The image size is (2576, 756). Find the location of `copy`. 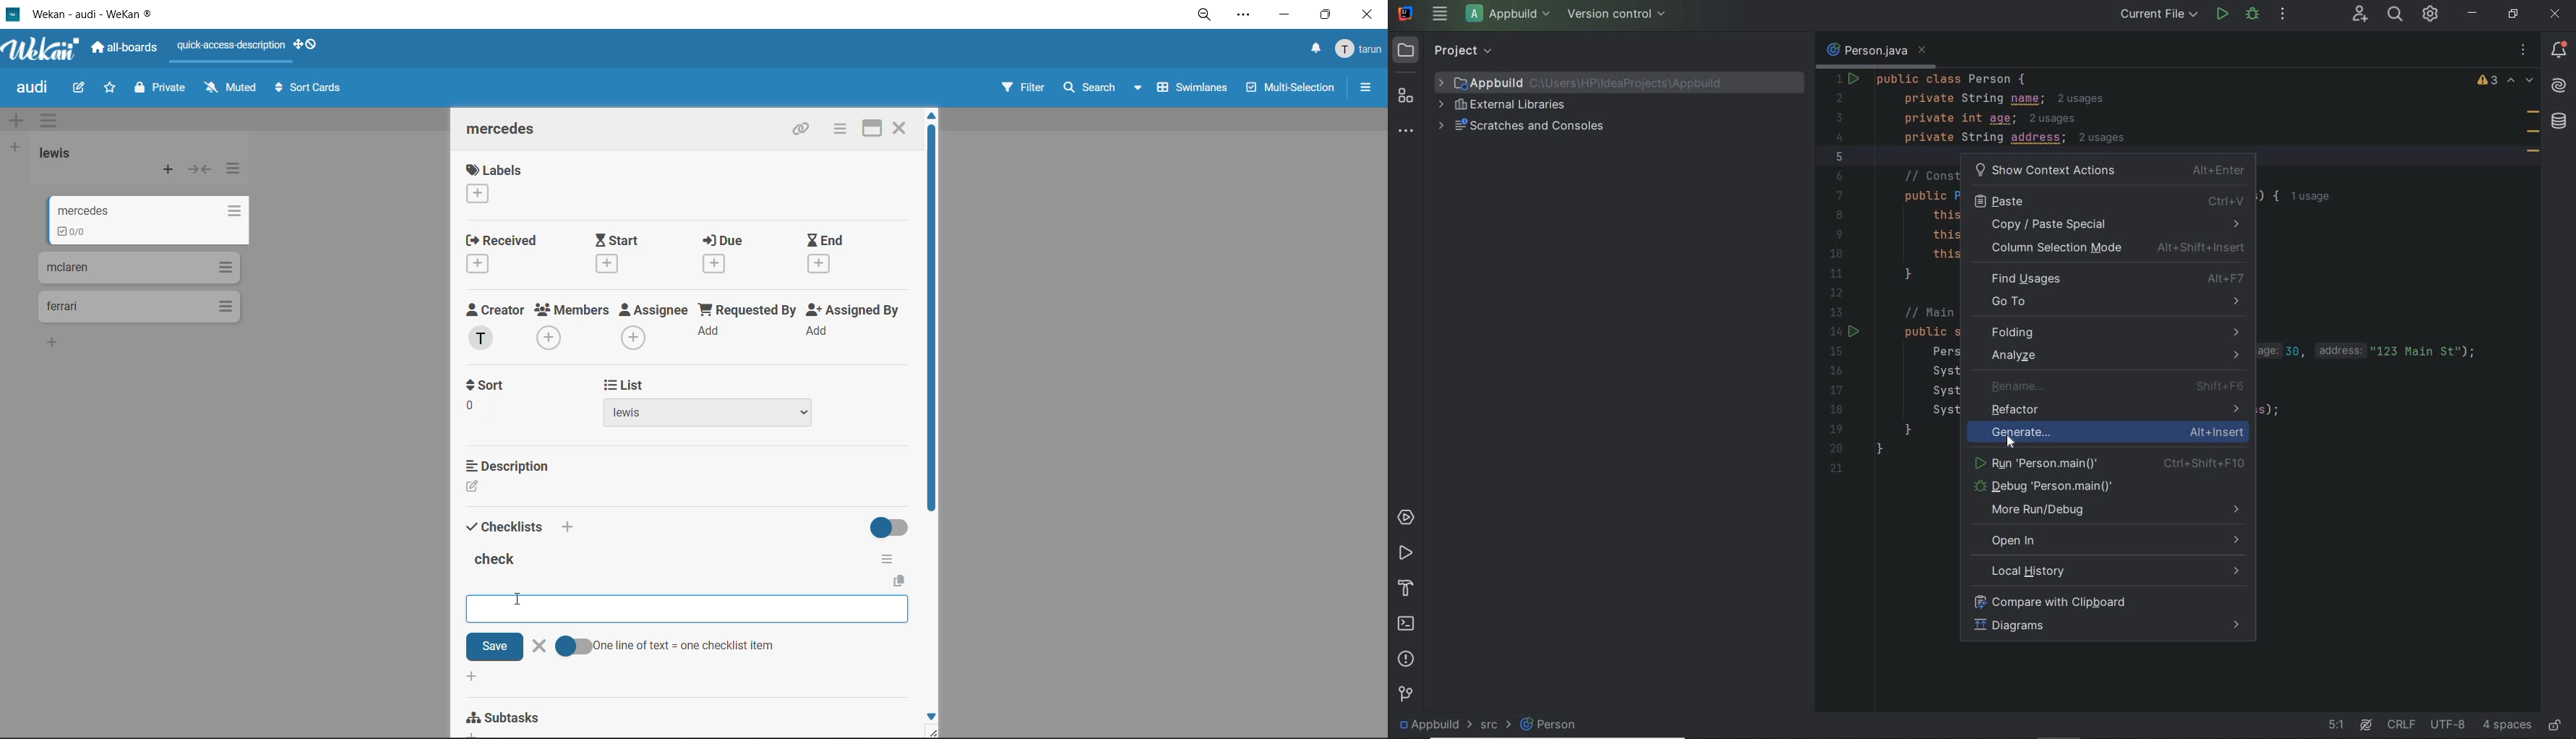

copy is located at coordinates (901, 581).